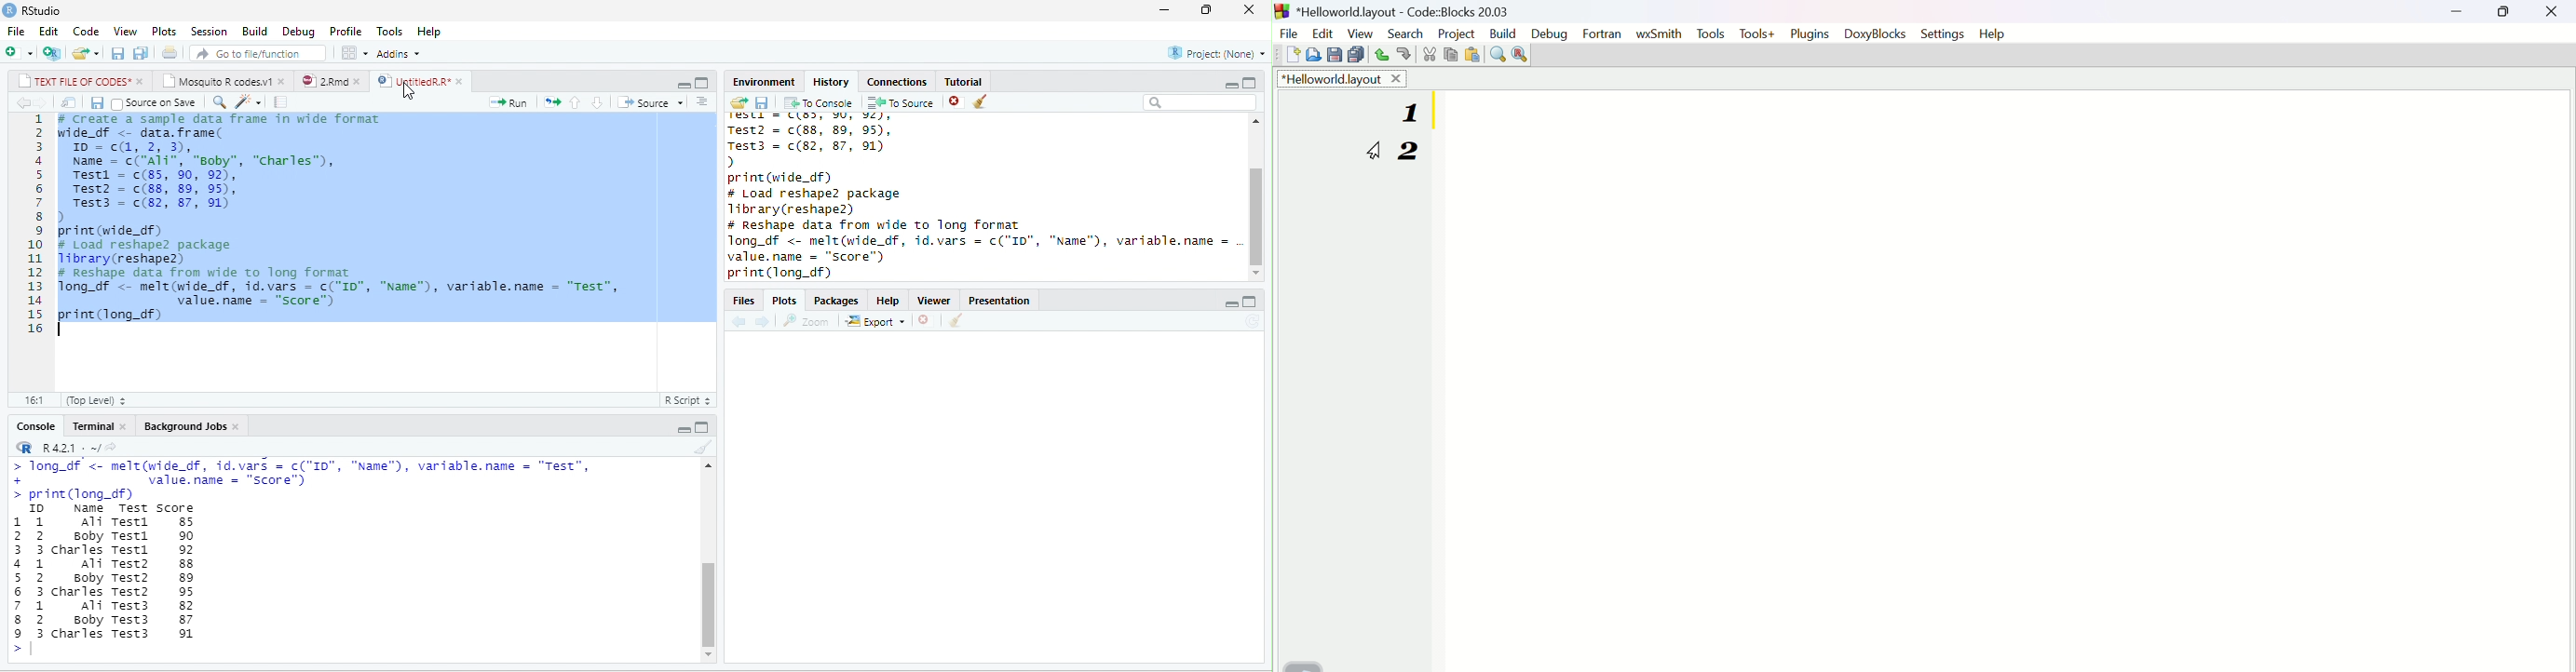 The height and width of the screenshot is (672, 2576). I want to click on Edit, so click(48, 31).